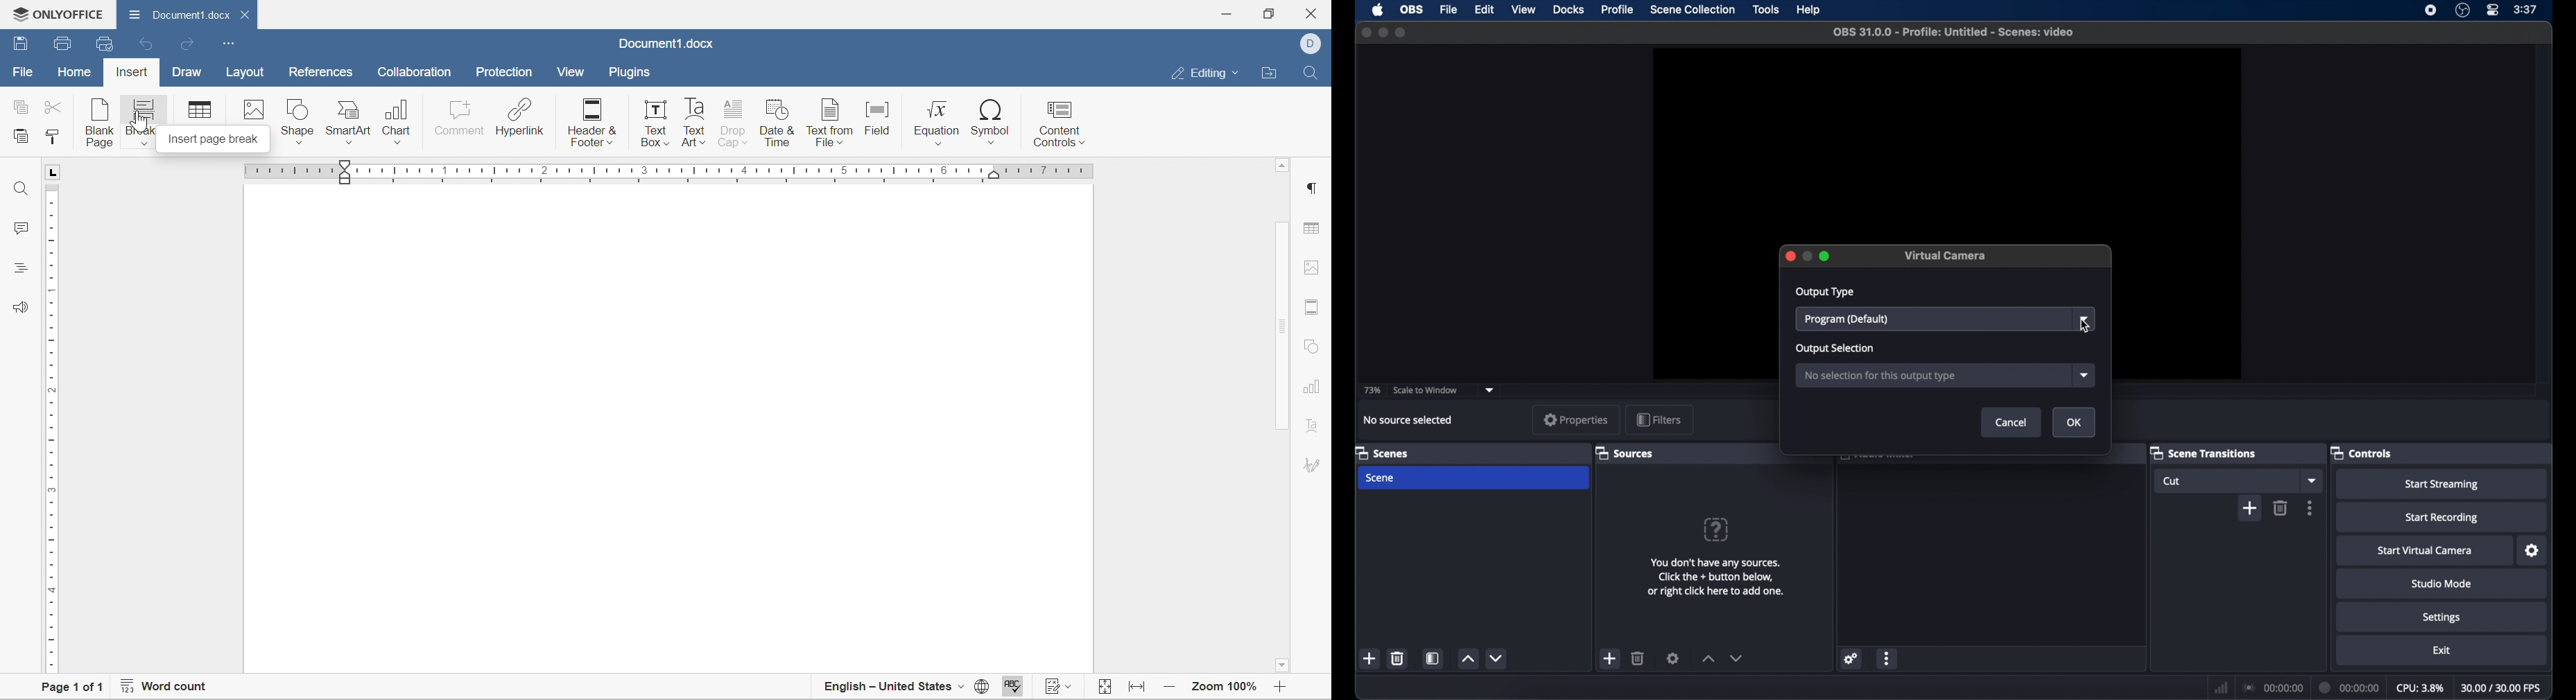  I want to click on program (default), so click(1846, 320).